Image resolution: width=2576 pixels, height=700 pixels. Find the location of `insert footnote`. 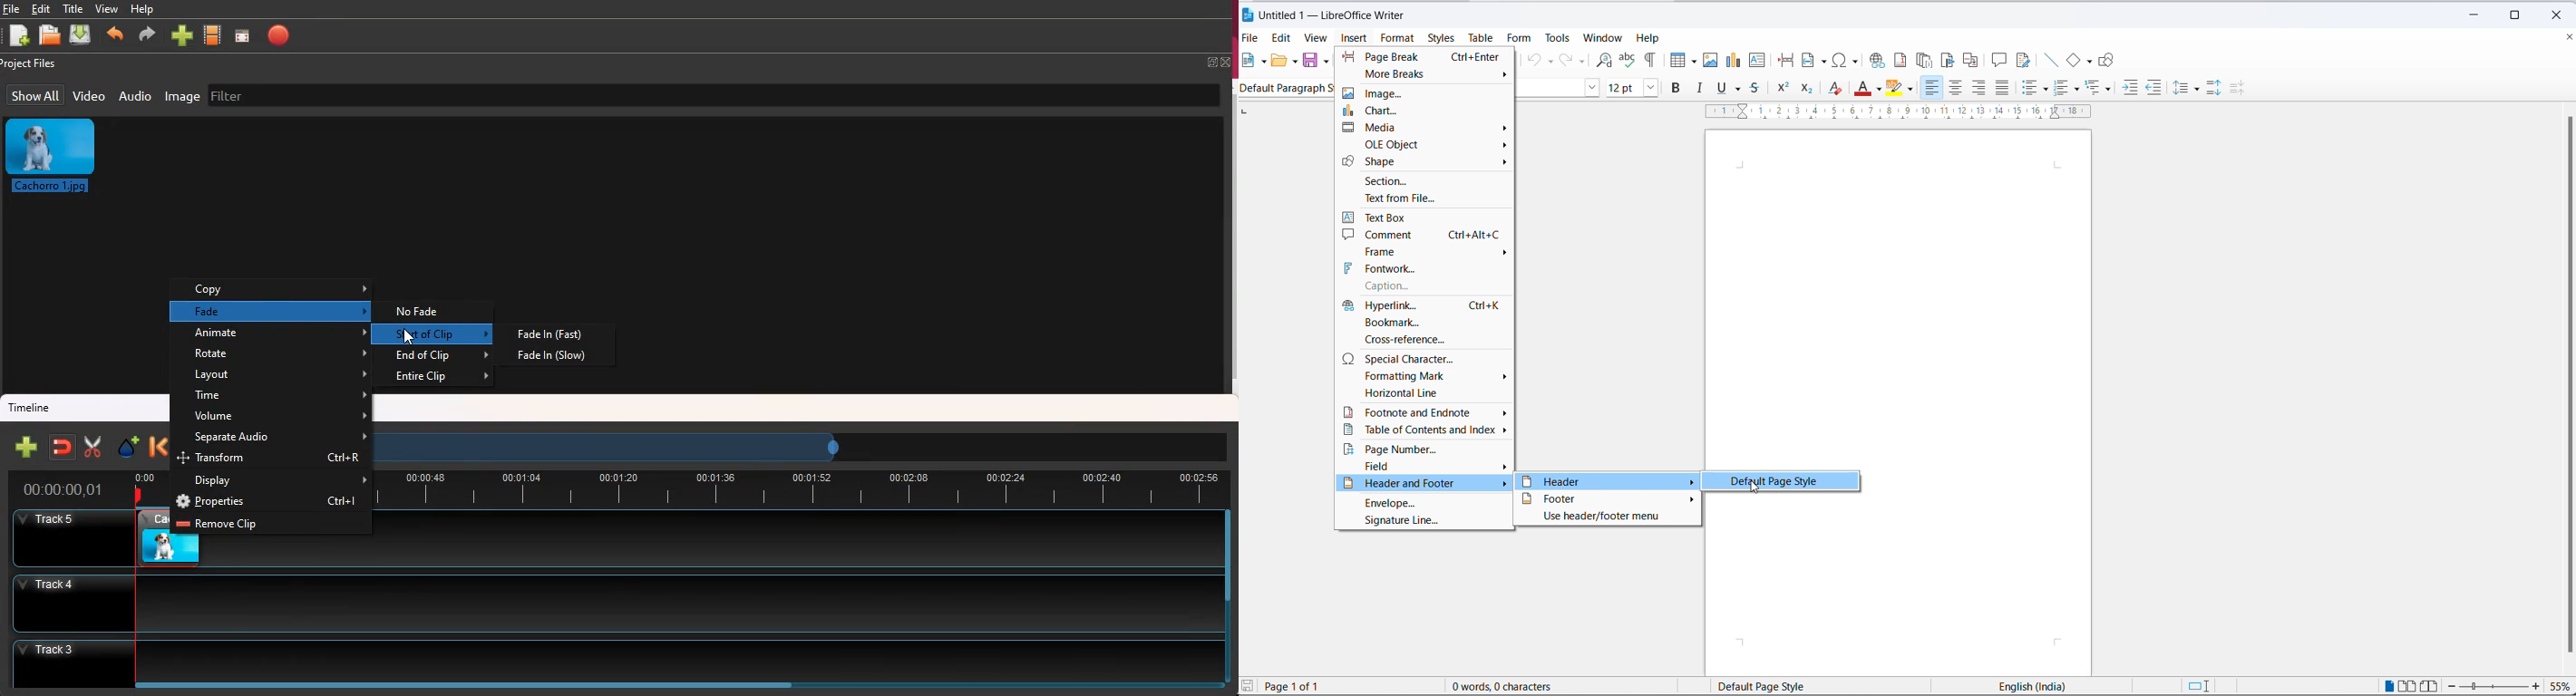

insert footnote is located at coordinates (1900, 61).